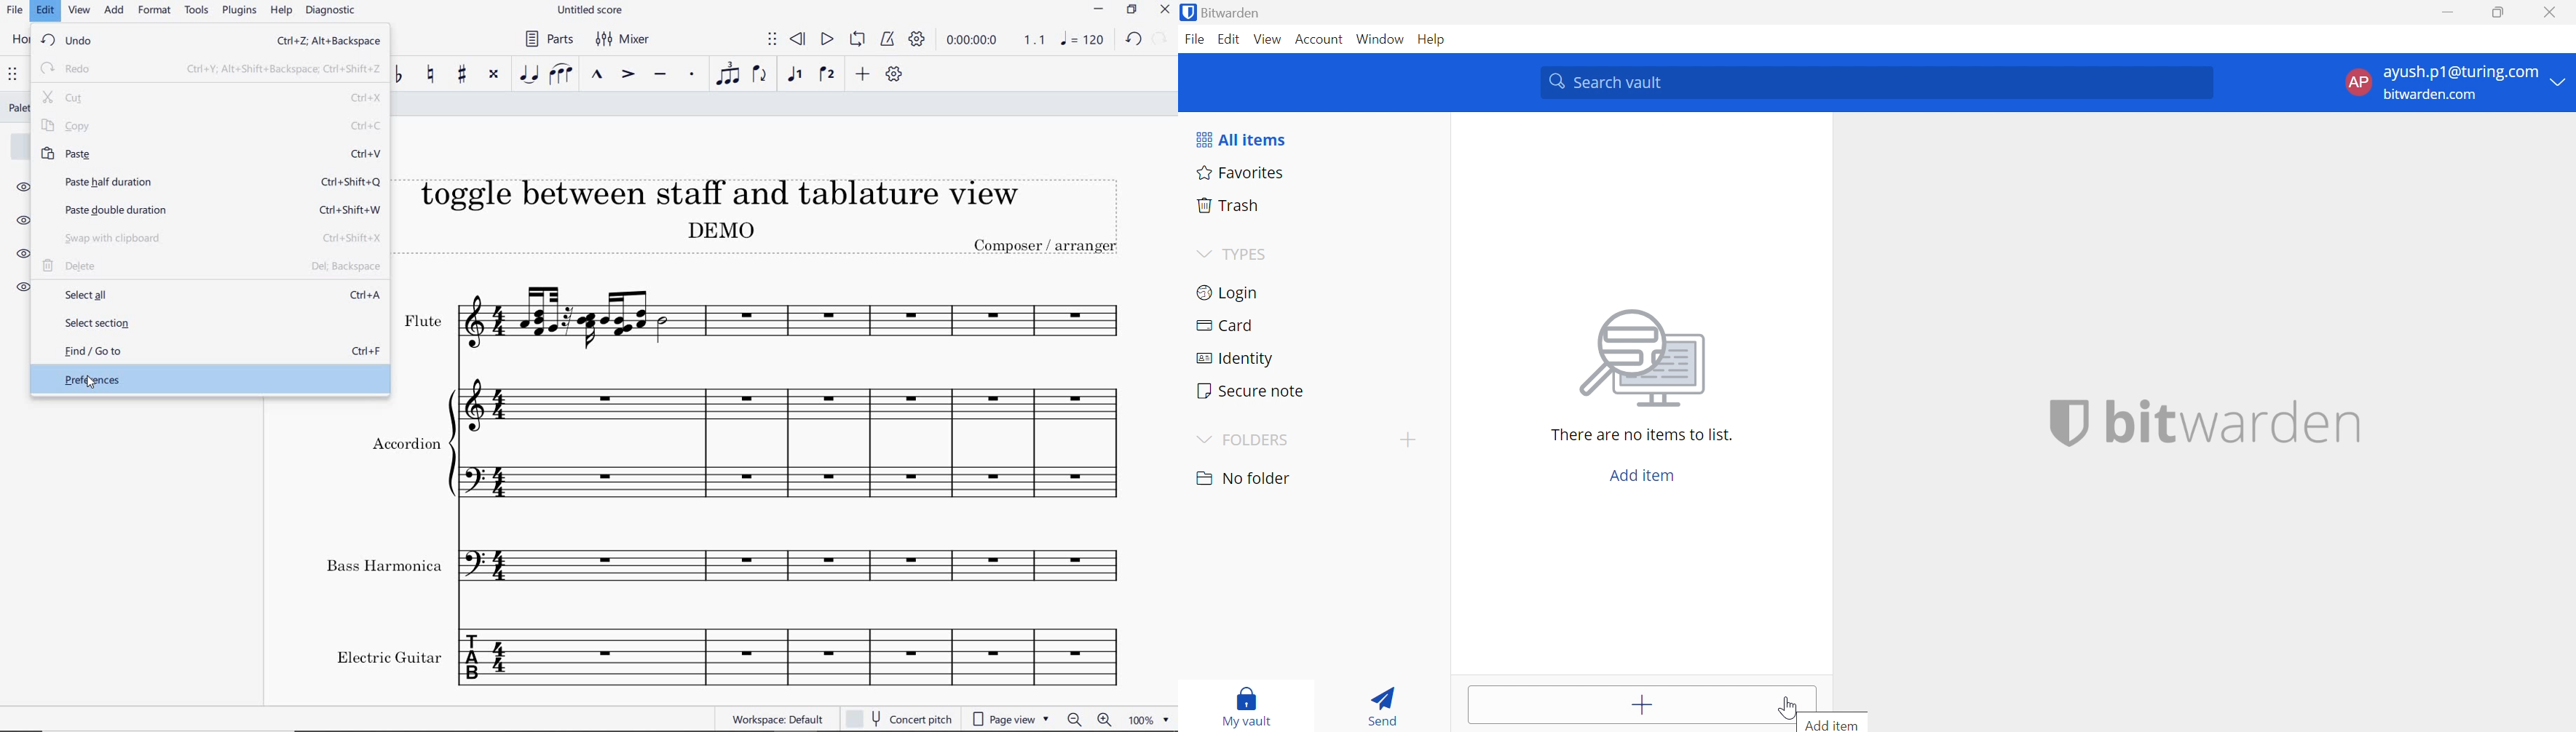 This screenshot has height=756, width=2576. I want to click on bitwarden, so click(2205, 423).